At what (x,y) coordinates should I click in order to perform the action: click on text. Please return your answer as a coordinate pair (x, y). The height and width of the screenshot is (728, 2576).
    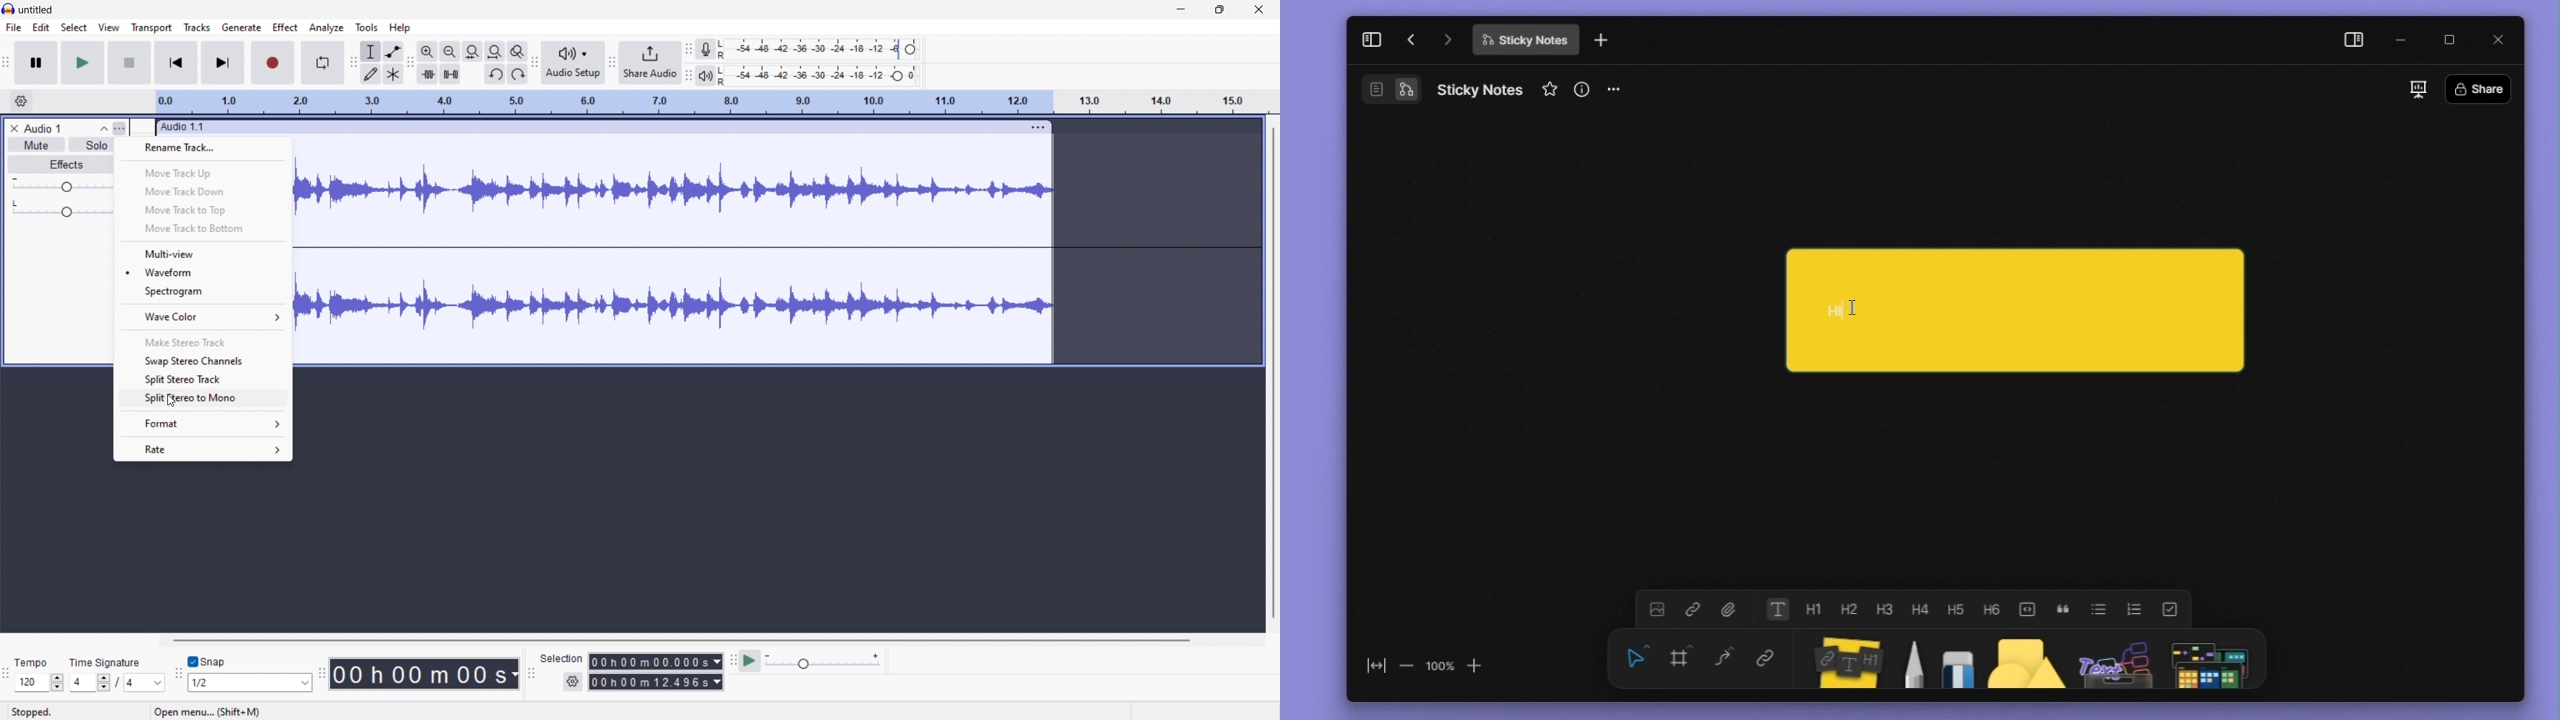
    Looking at the image, I should click on (1781, 609).